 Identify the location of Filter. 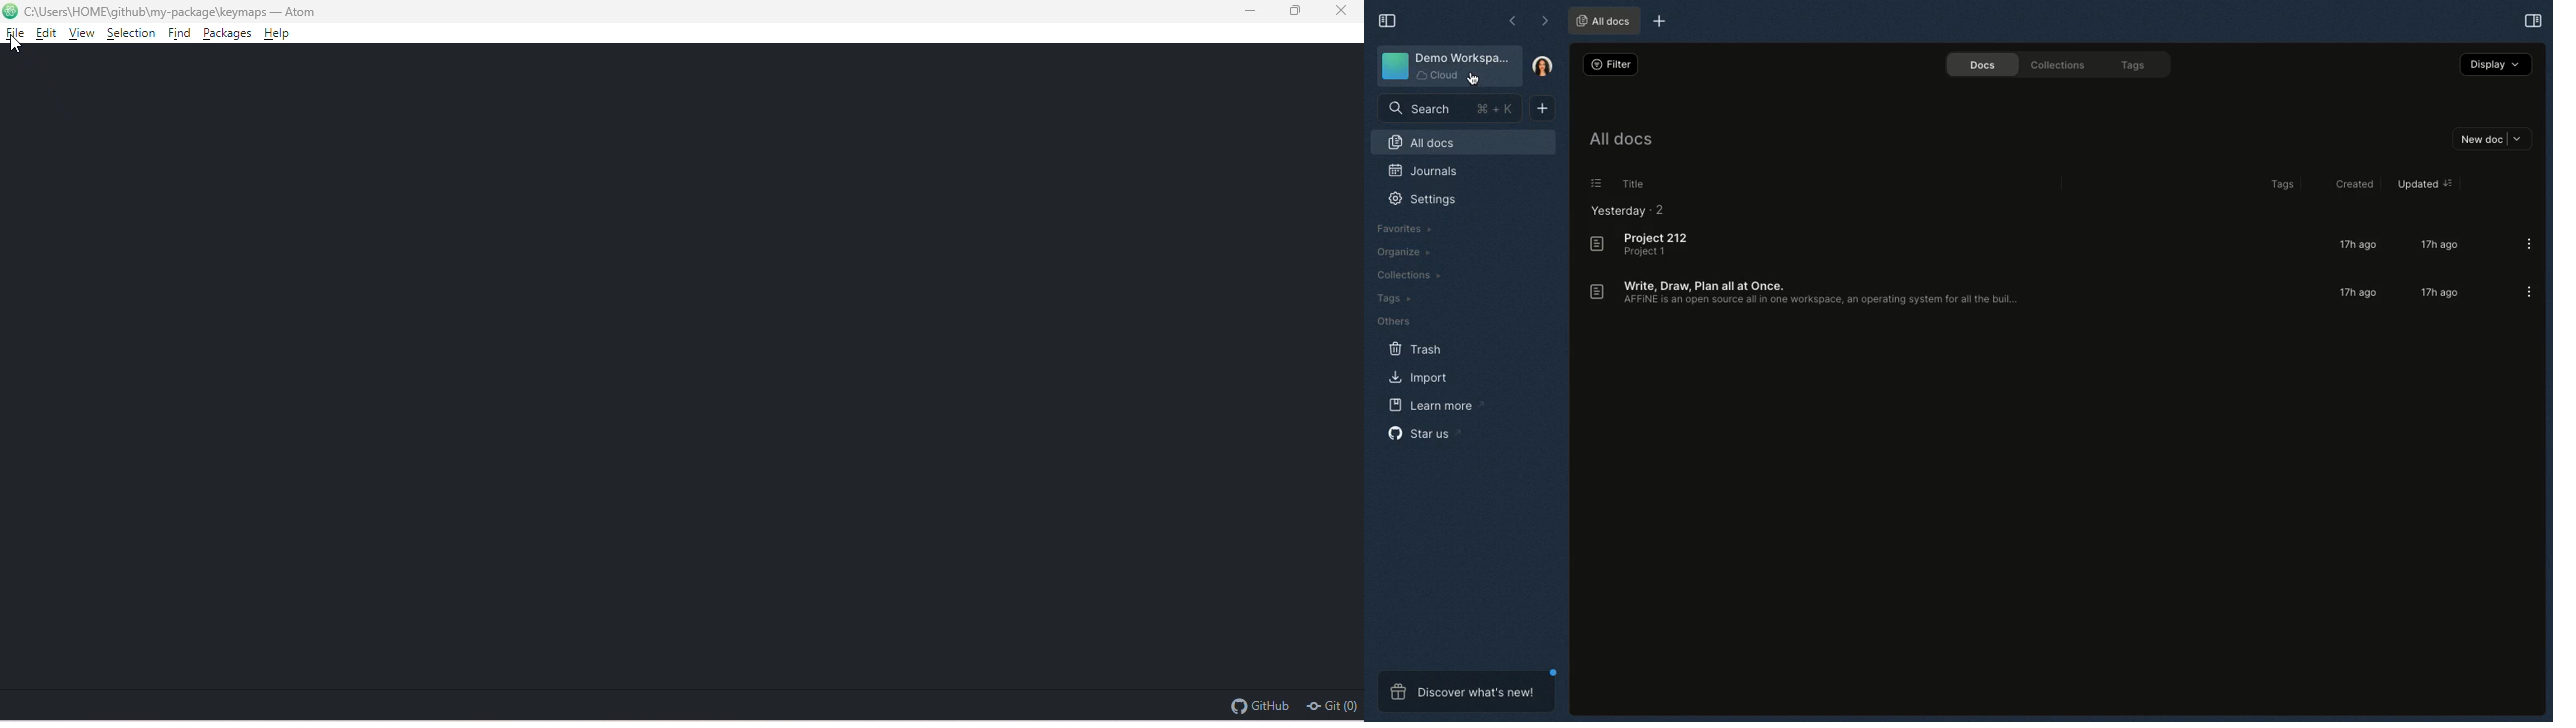
(1609, 64).